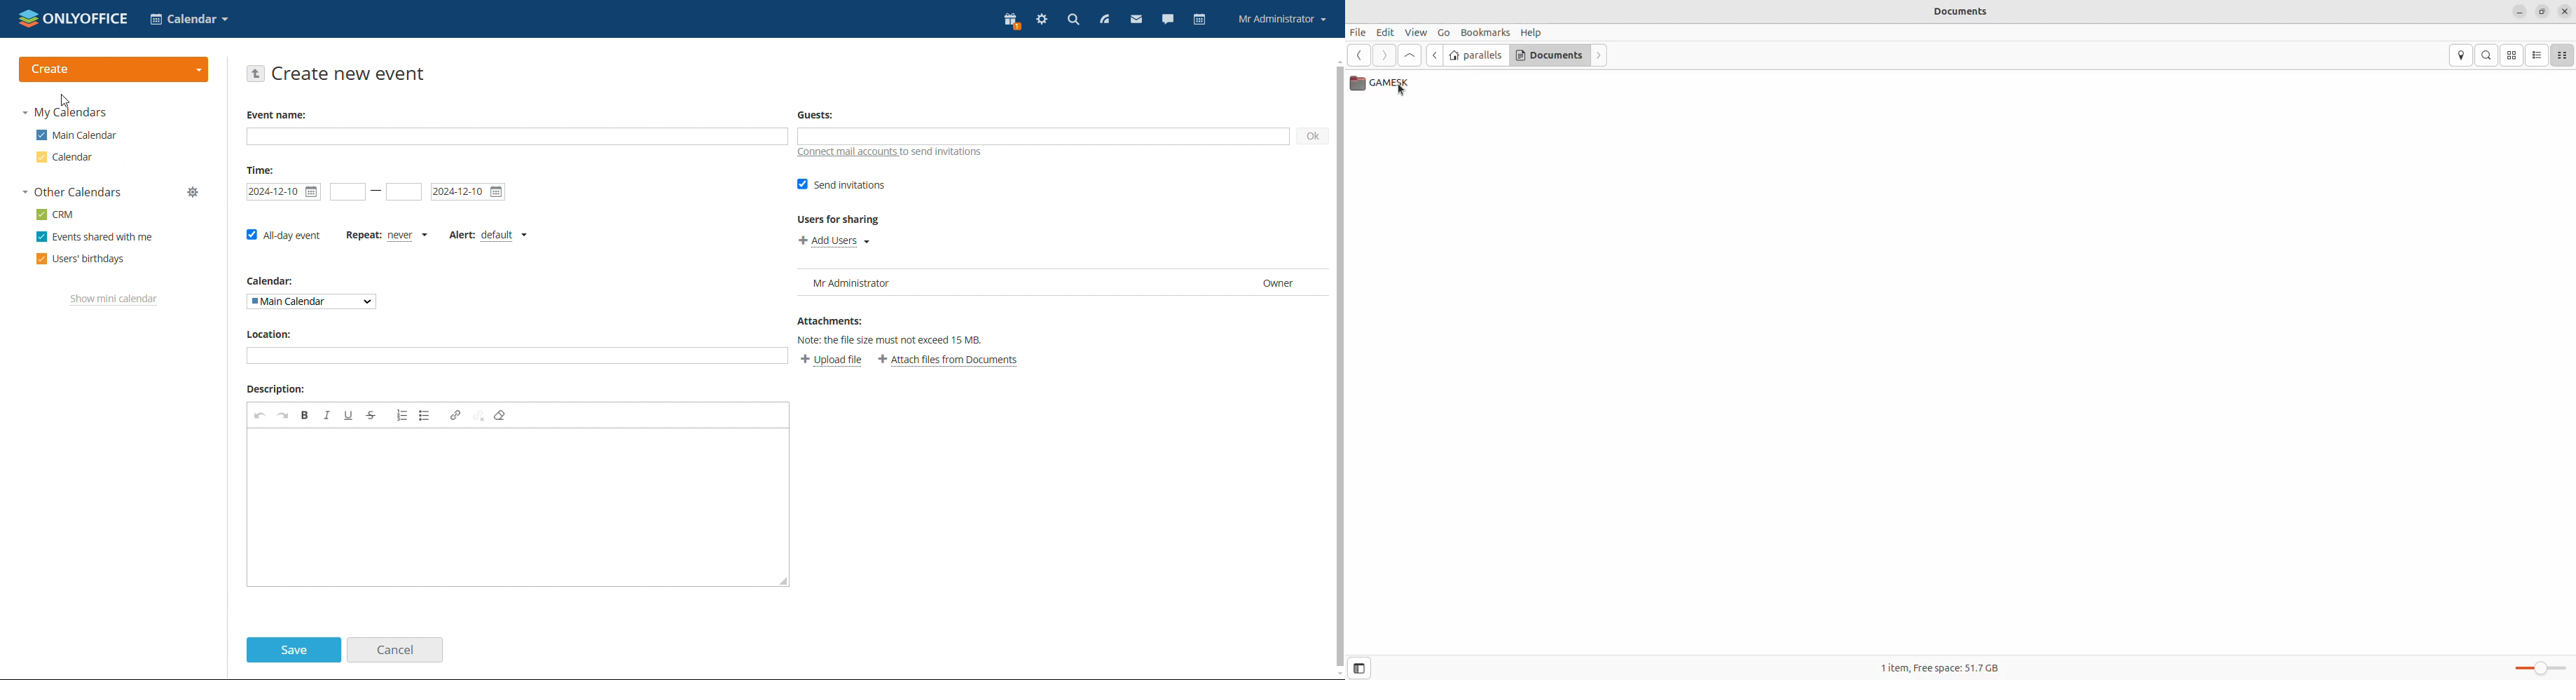 This screenshot has height=700, width=2576. Describe the element at coordinates (949, 360) in the screenshot. I see `attach file from documents` at that location.